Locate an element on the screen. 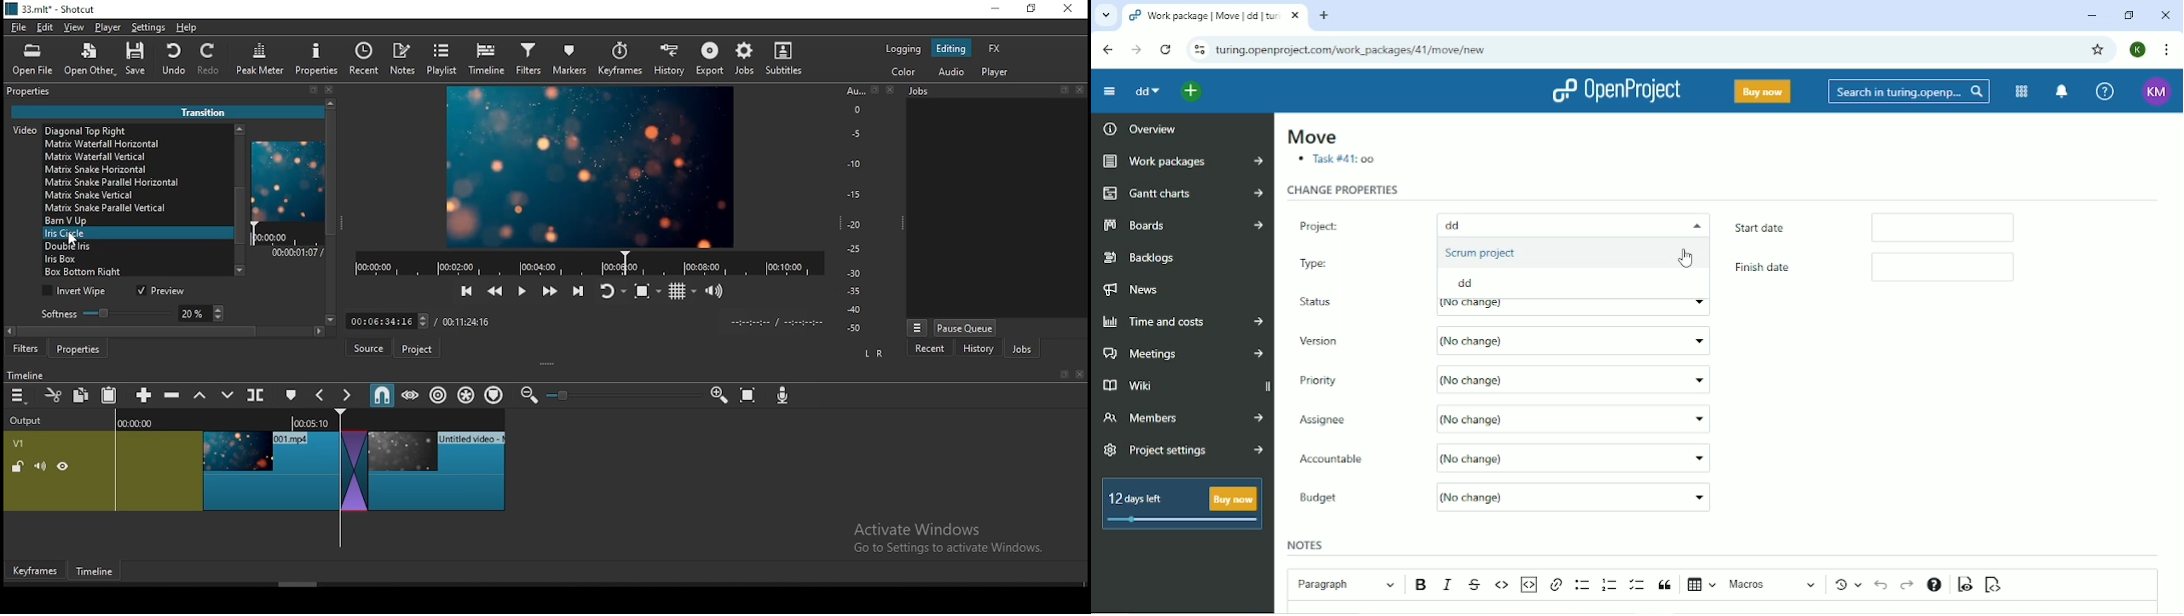  empty box is located at coordinates (1953, 226).